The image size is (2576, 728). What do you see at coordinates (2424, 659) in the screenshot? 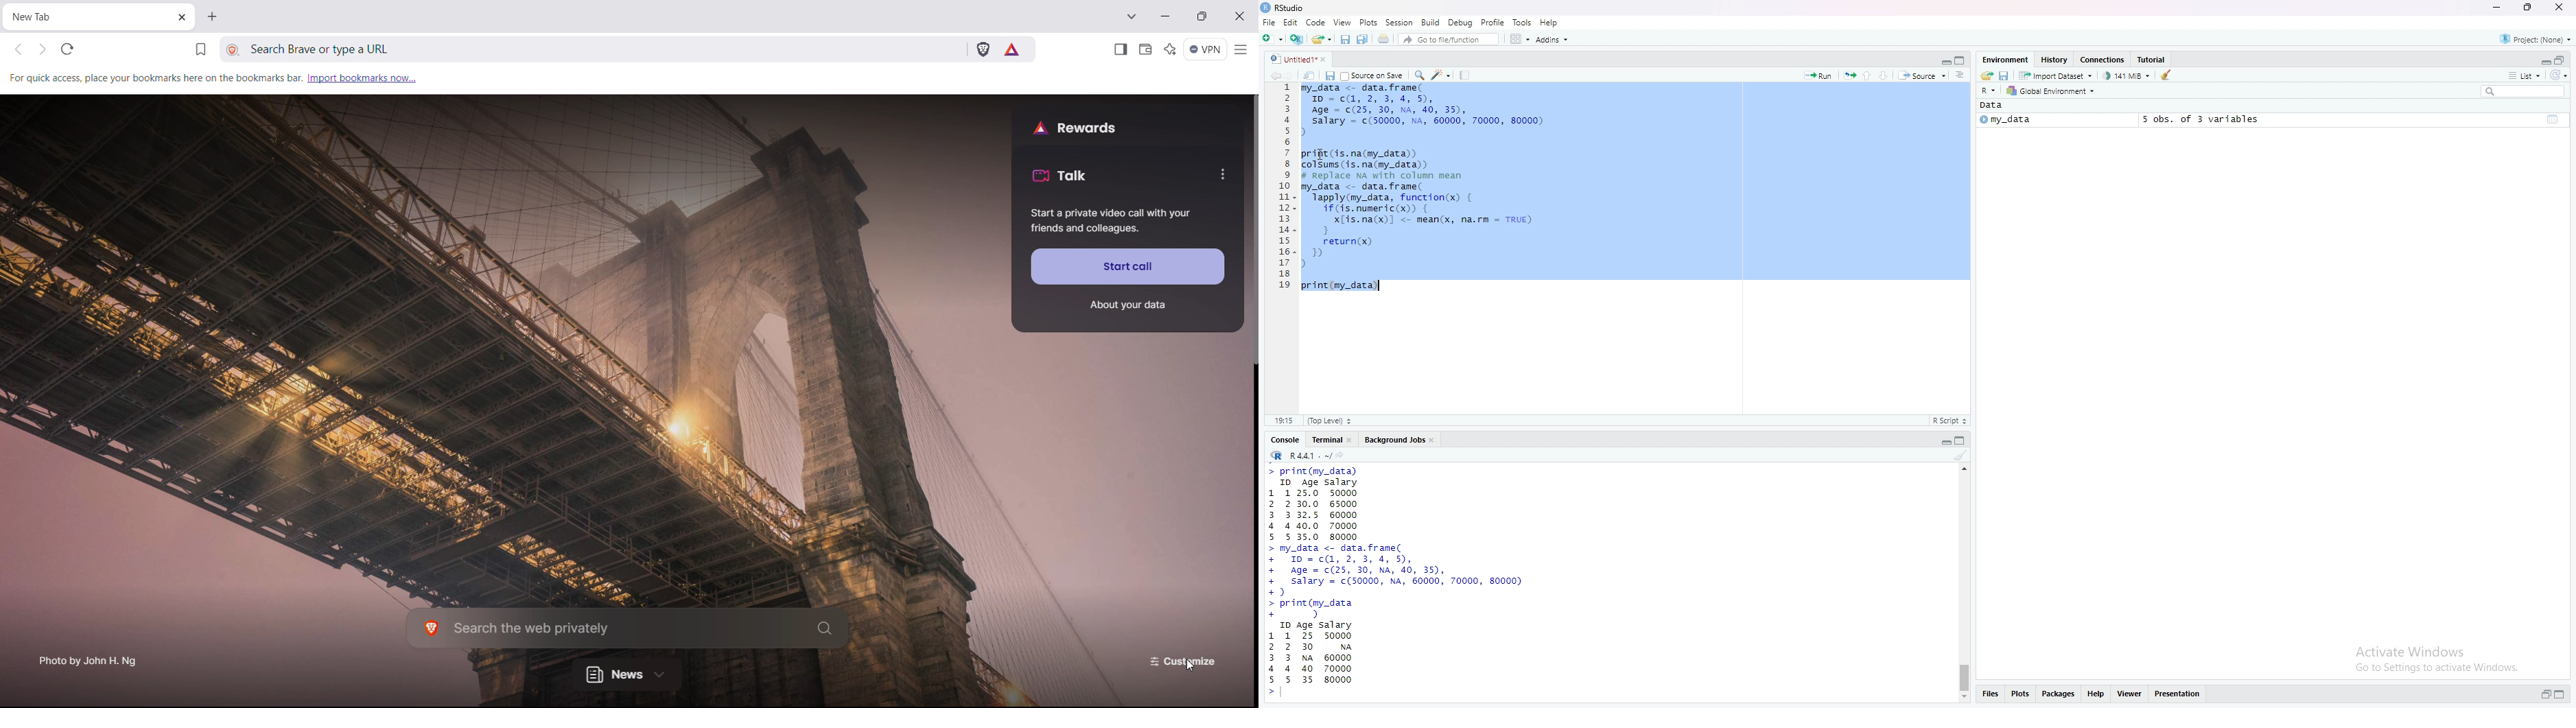
I see `Activate windows Go to Settings to activate windows` at bounding box center [2424, 659].